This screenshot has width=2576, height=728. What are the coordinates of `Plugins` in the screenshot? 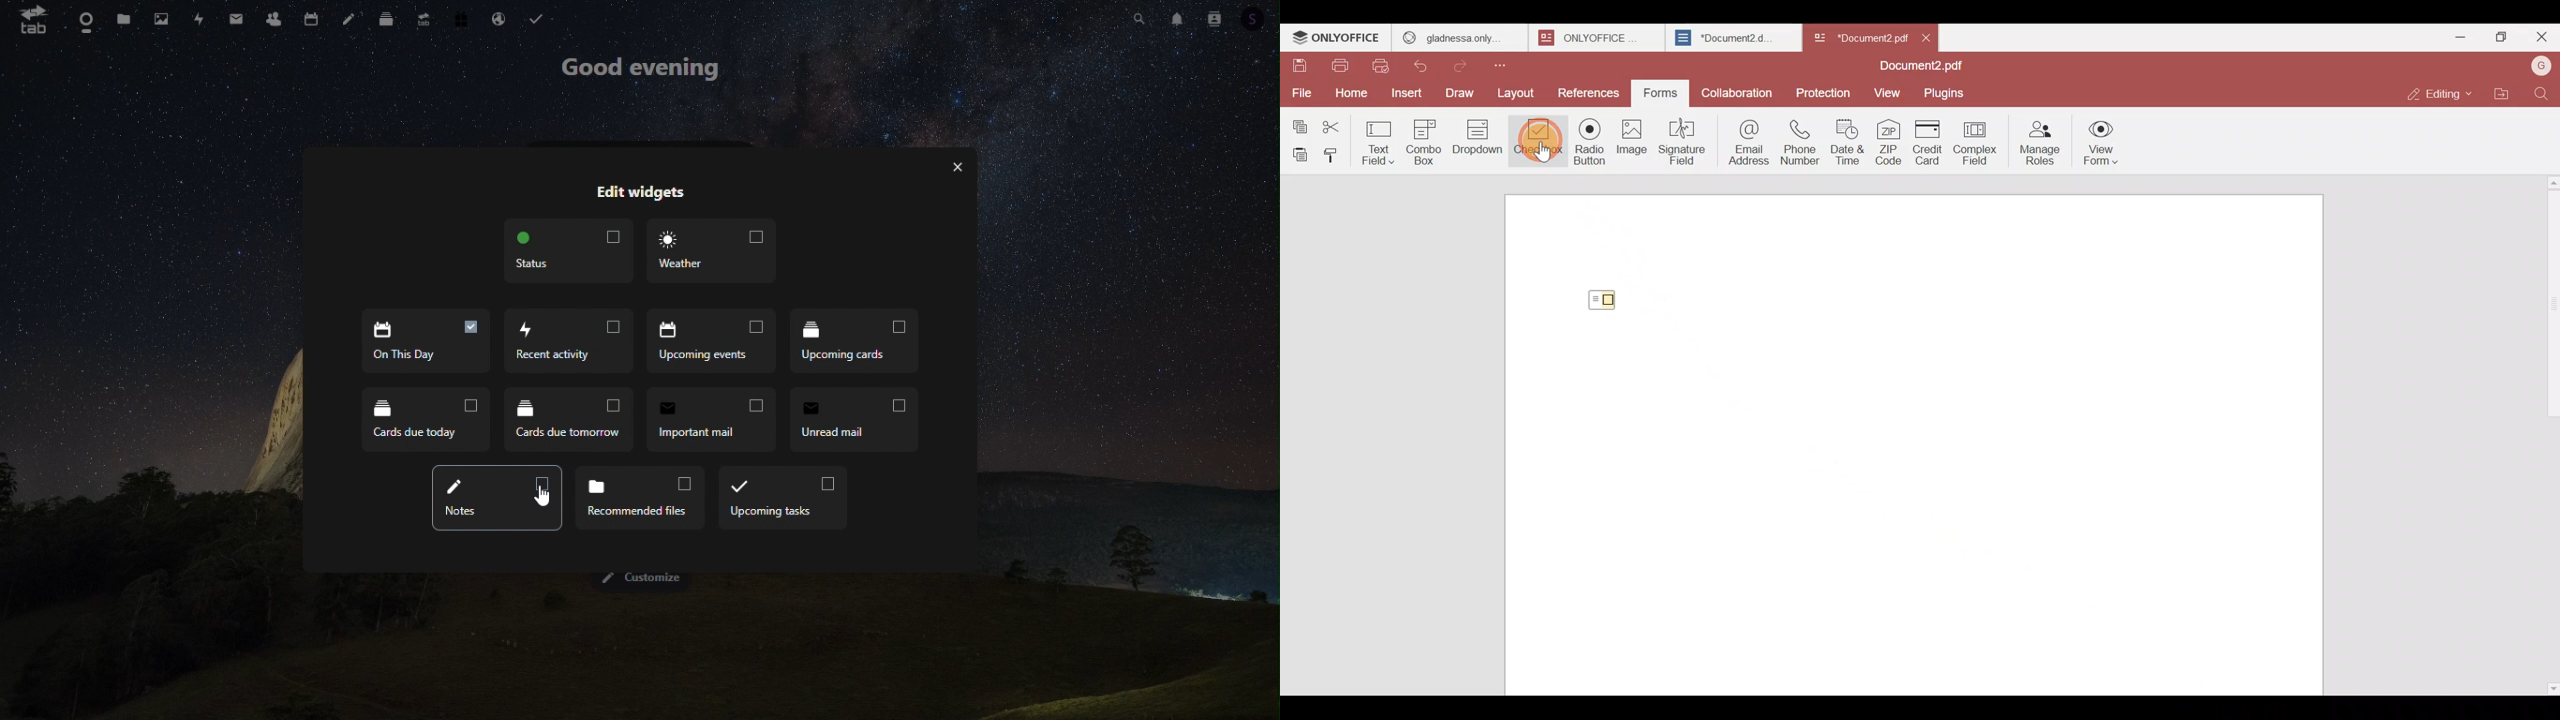 It's located at (1949, 93).